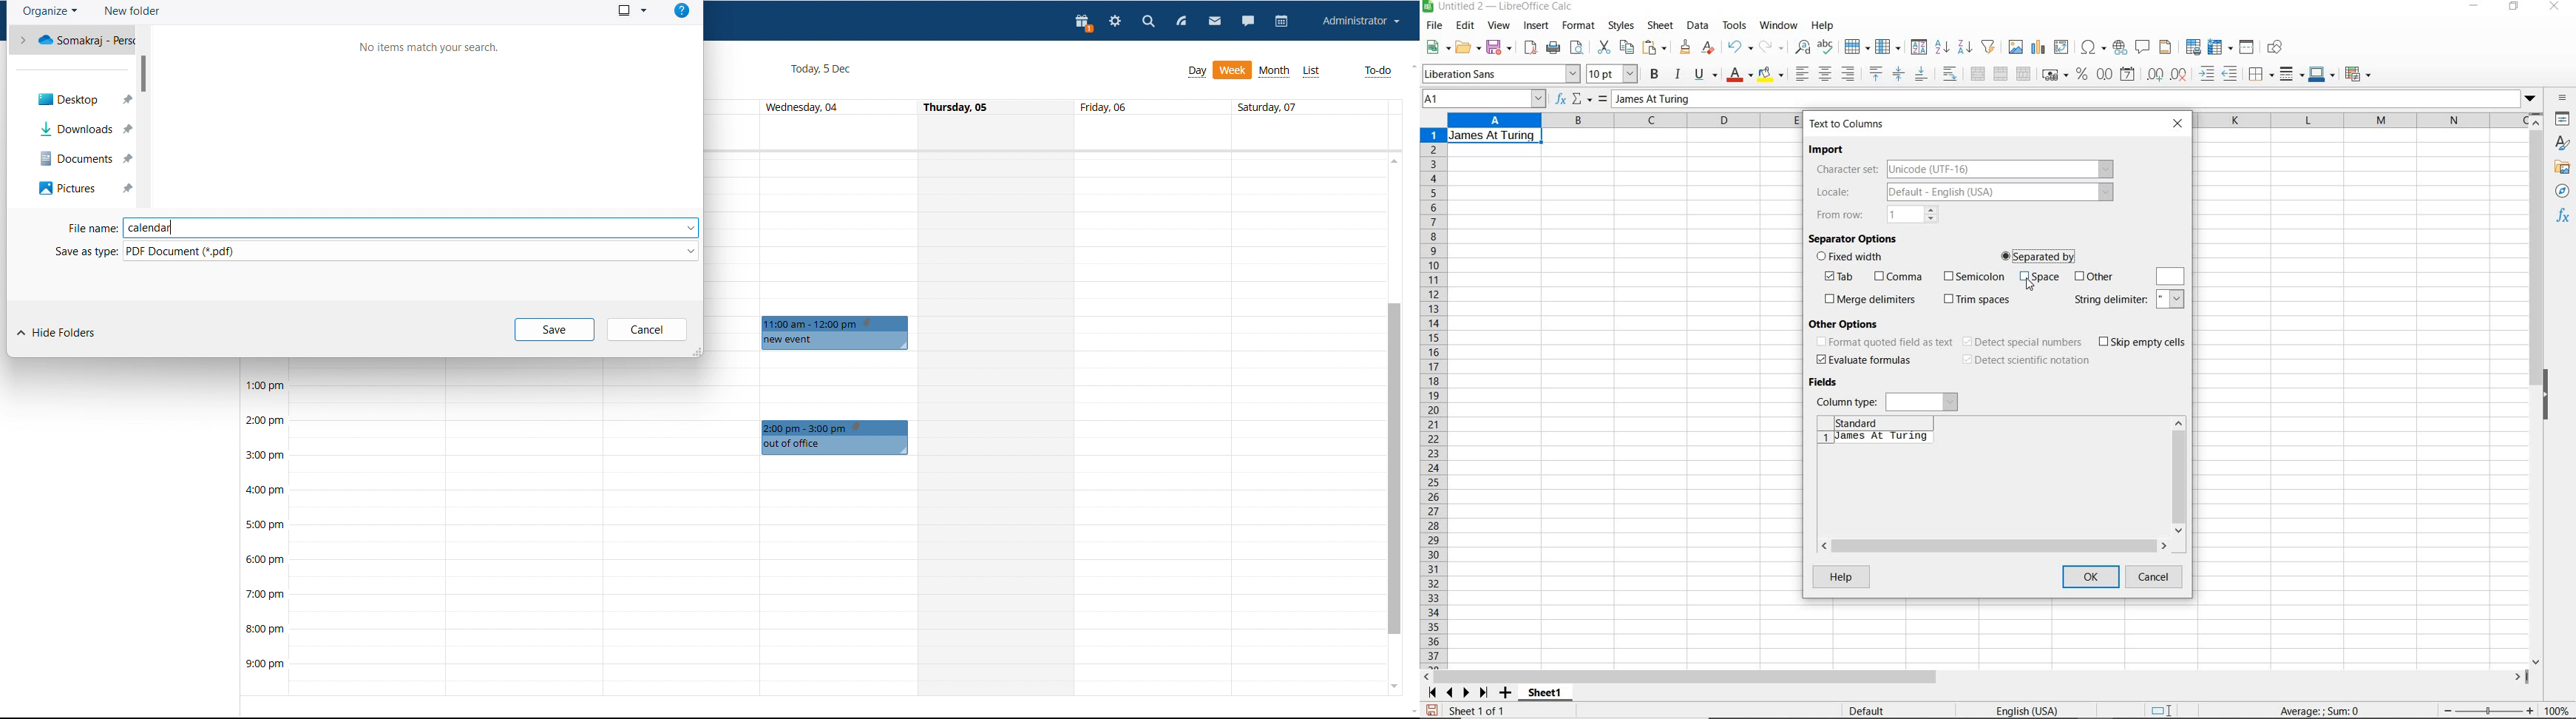 Image resolution: width=2576 pixels, height=728 pixels. Describe the element at coordinates (1827, 383) in the screenshot. I see `fields` at that location.